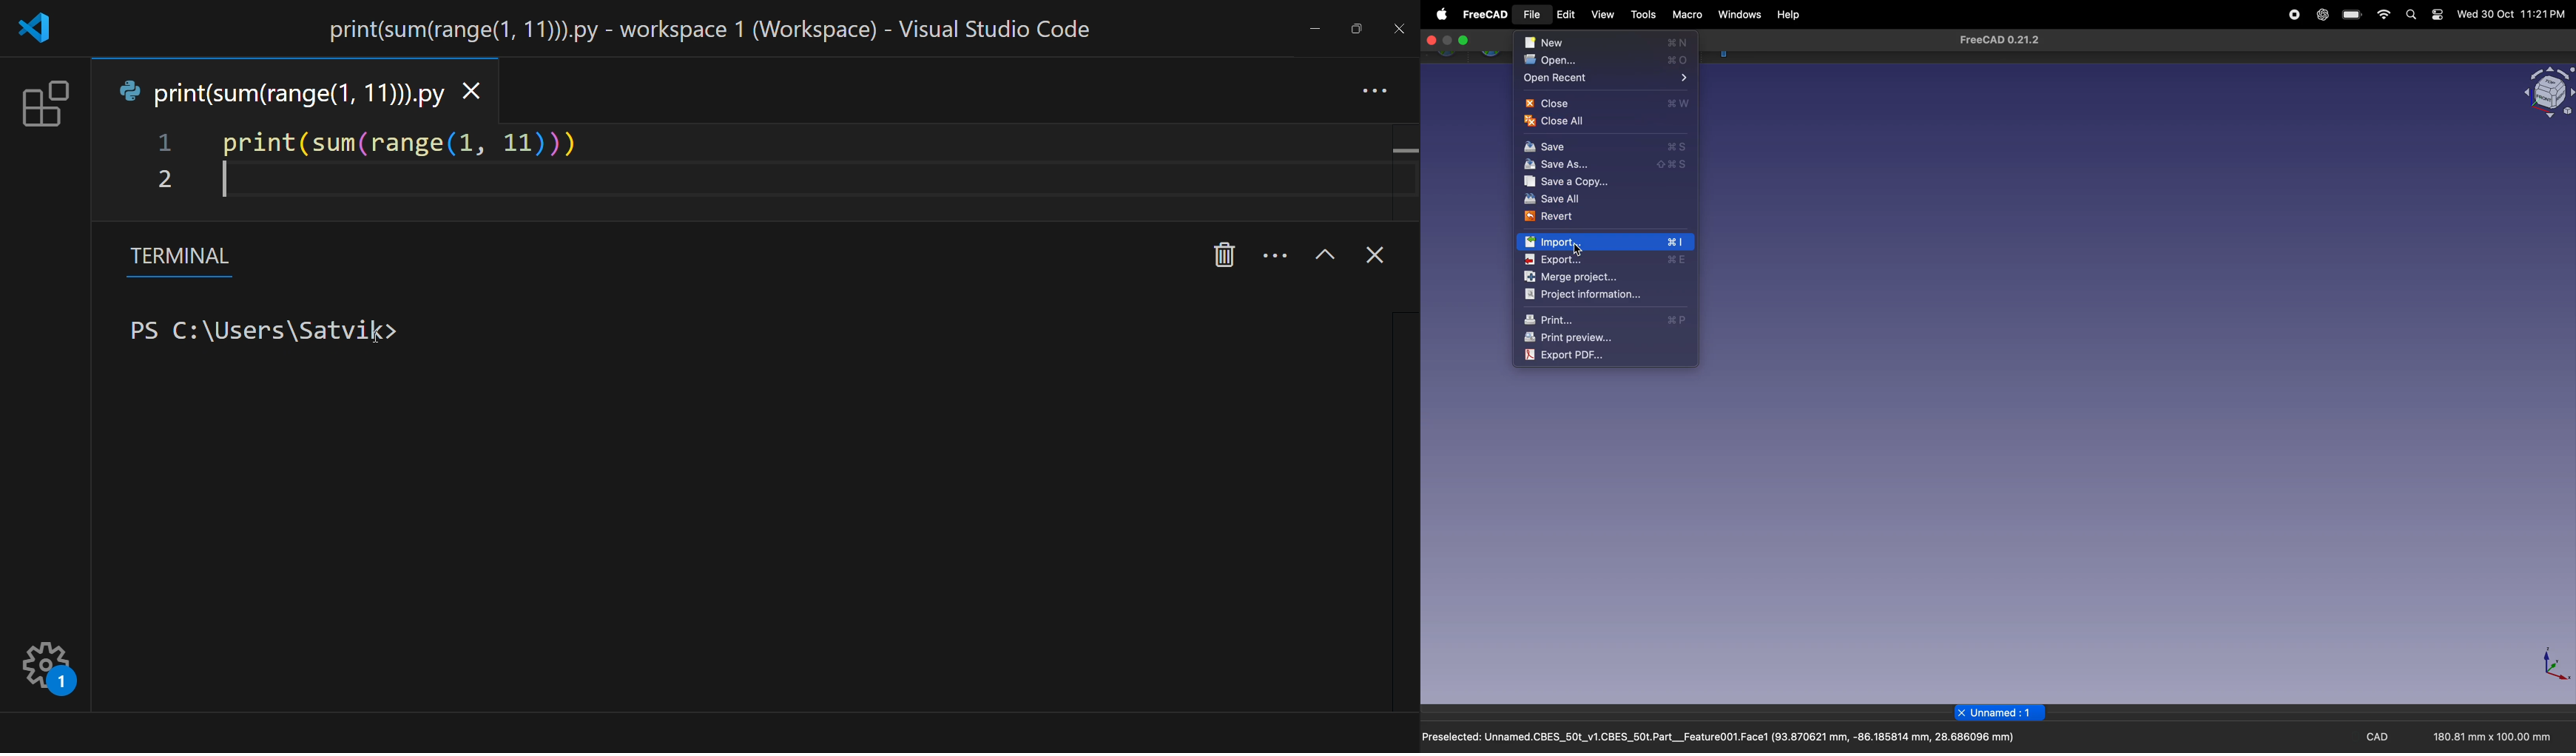 The height and width of the screenshot is (756, 2576). I want to click on cleared terminal, so click(237, 348).